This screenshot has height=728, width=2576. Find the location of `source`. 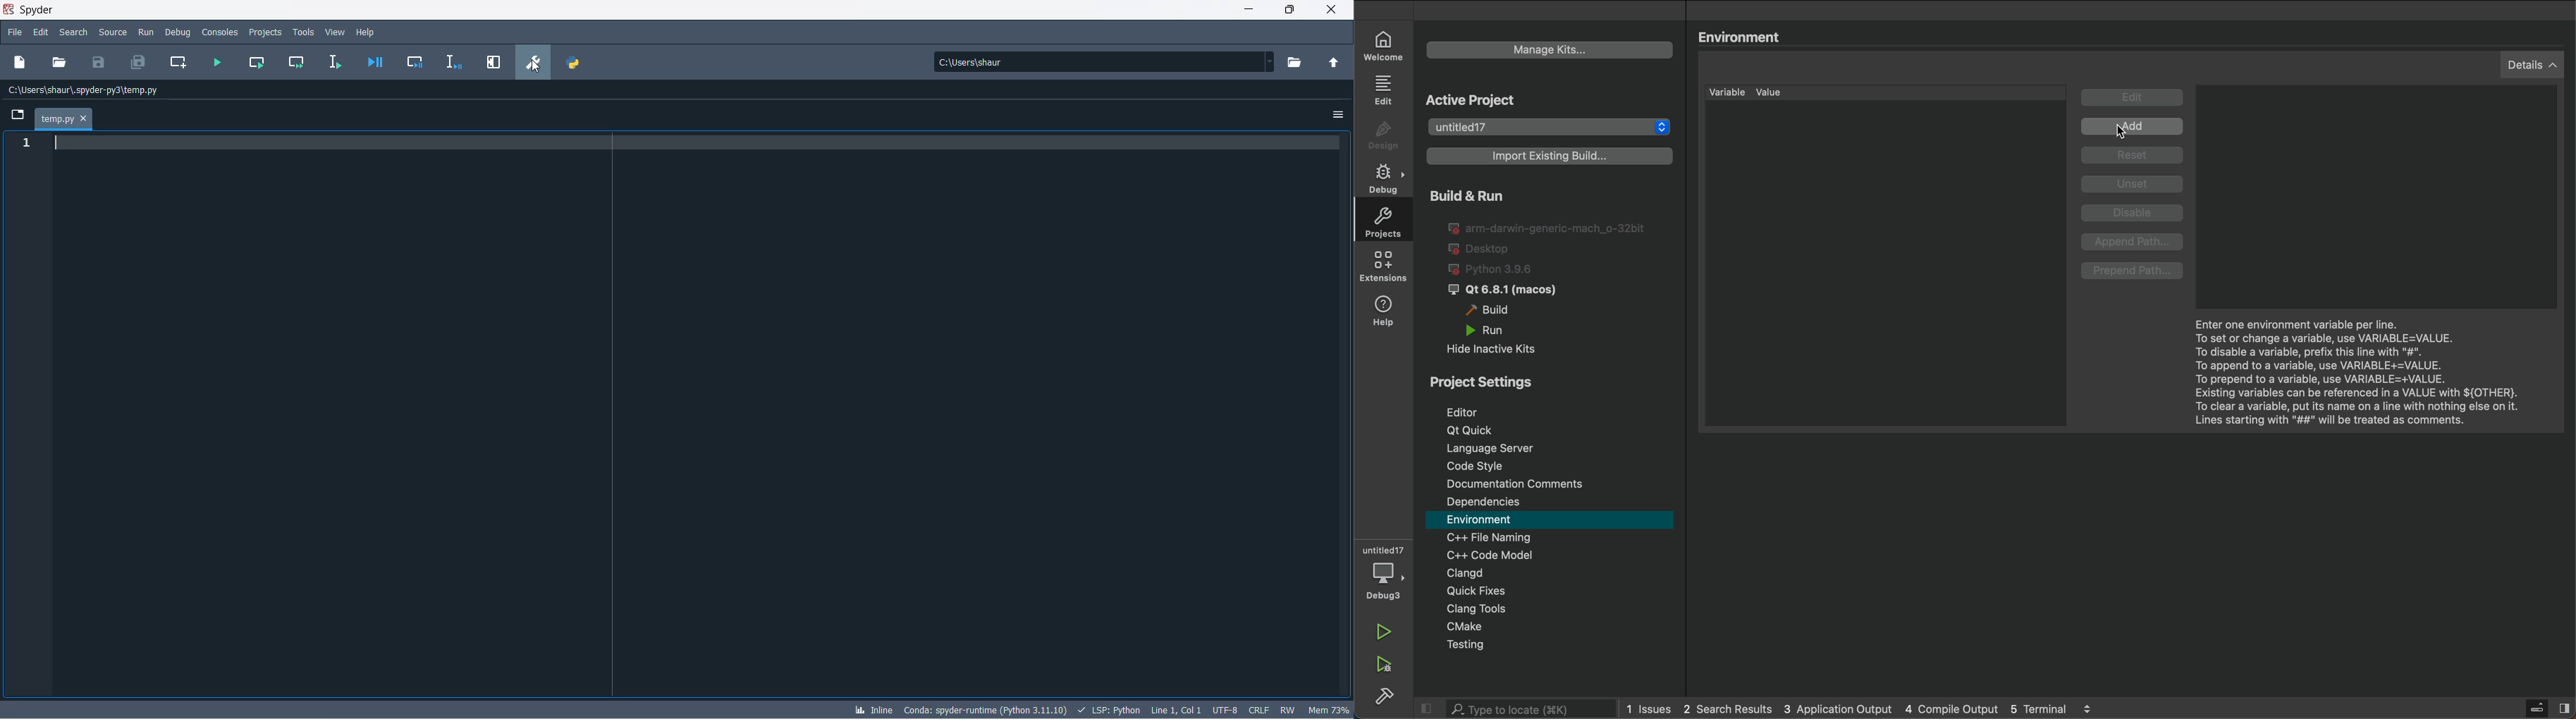

source is located at coordinates (111, 32).